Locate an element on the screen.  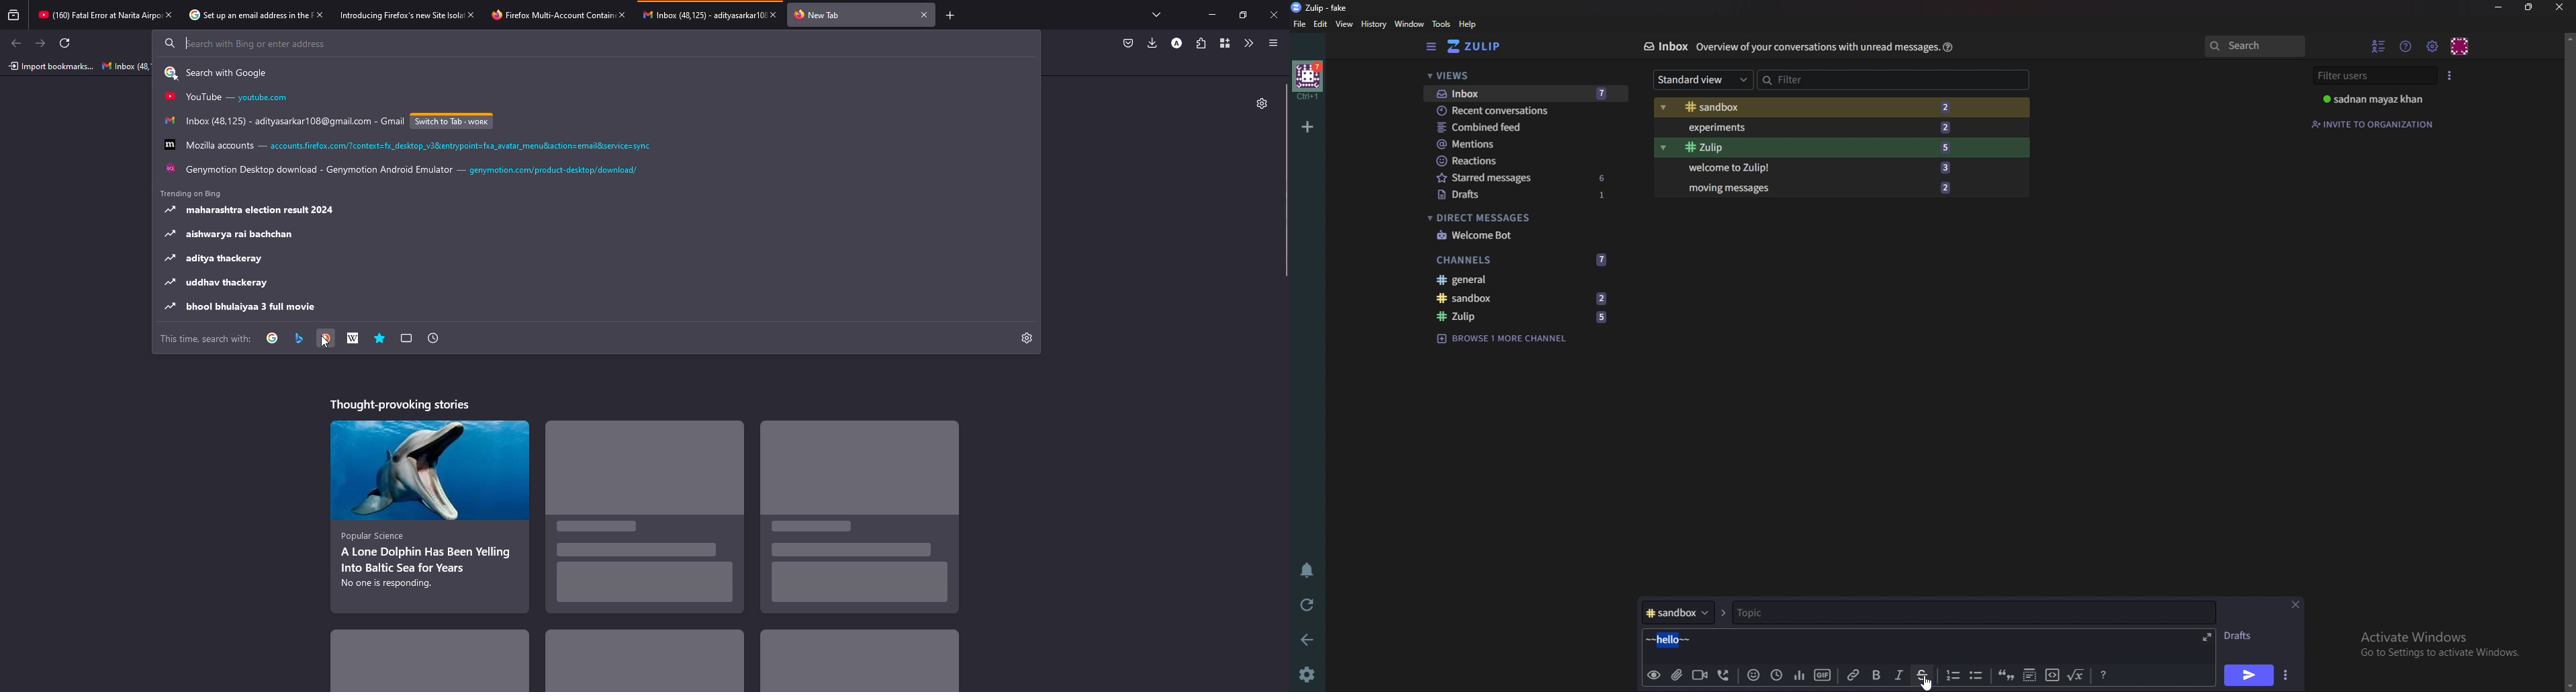
close message is located at coordinates (2295, 603).